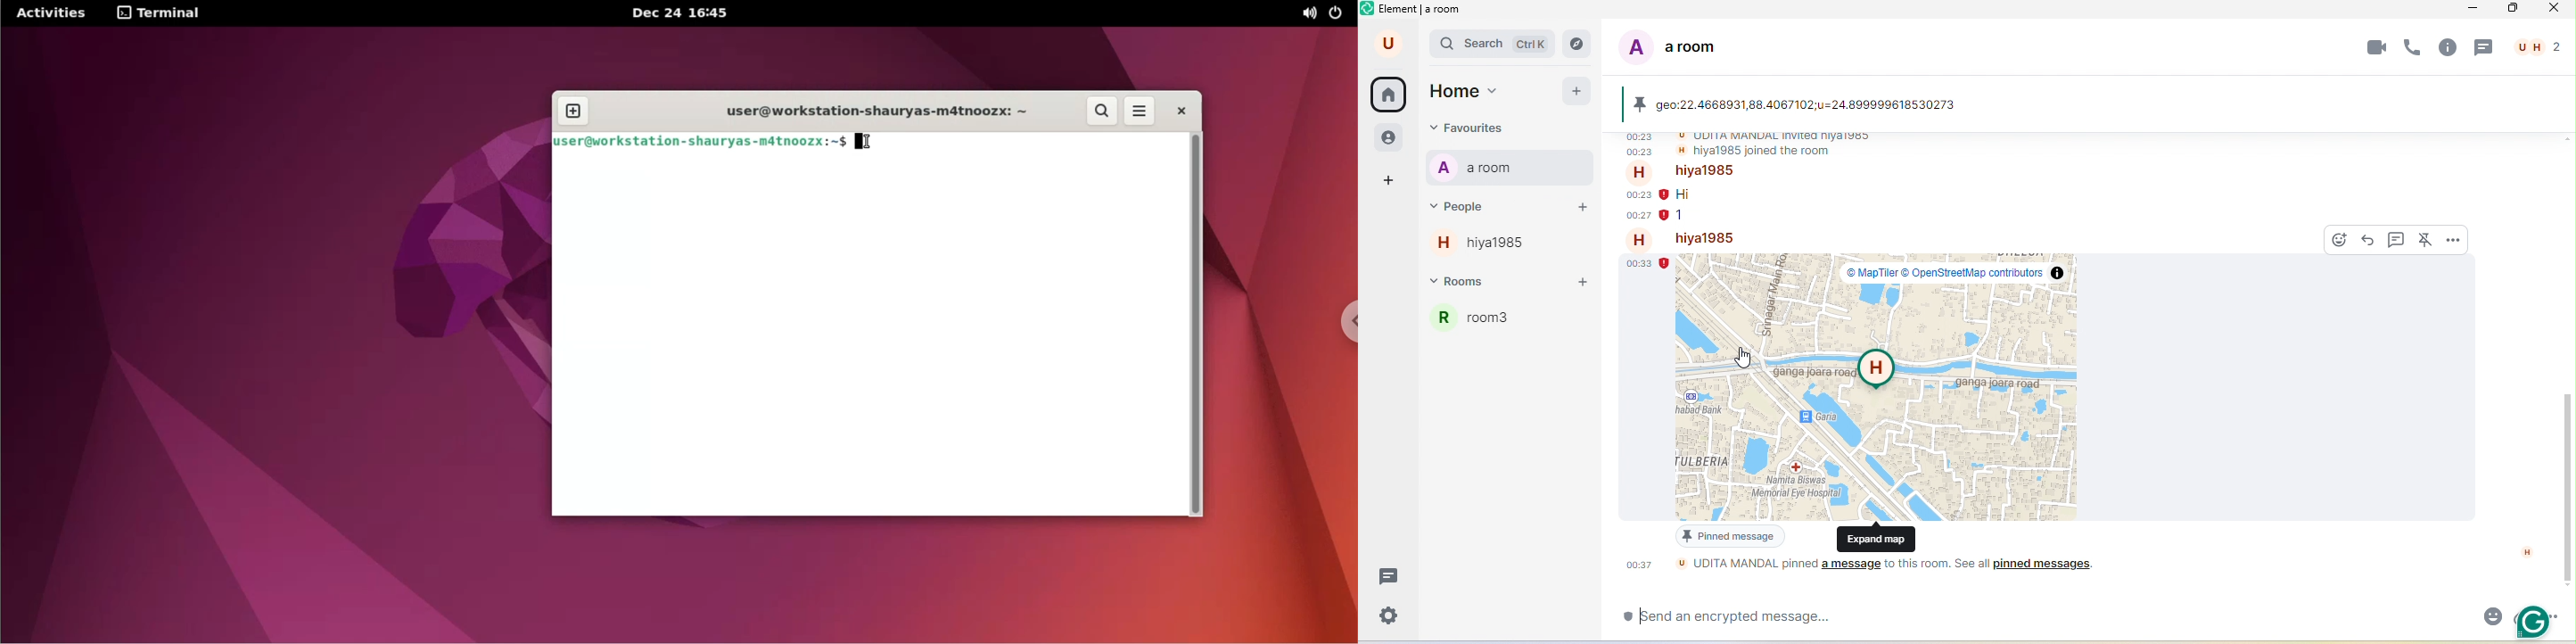  Describe the element at coordinates (2341, 239) in the screenshot. I see `react` at that location.